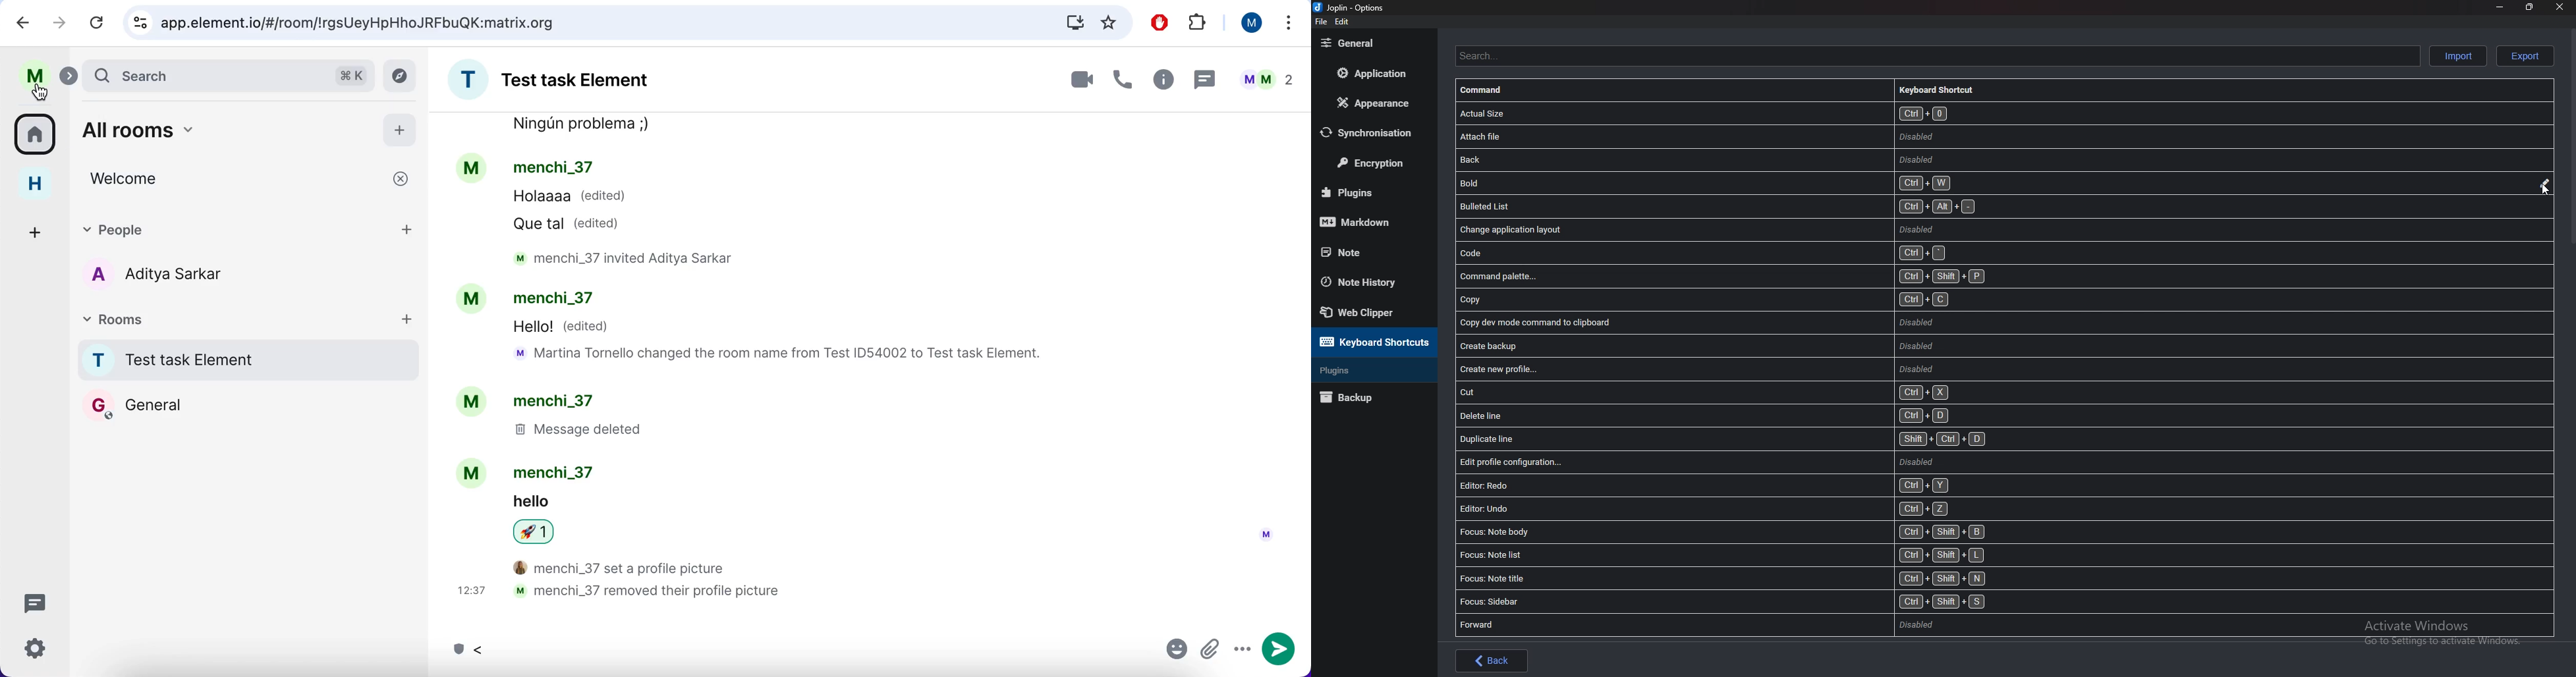  Describe the element at coordinates (36, 648) in the screenshot. I see `quick settings` at that location.